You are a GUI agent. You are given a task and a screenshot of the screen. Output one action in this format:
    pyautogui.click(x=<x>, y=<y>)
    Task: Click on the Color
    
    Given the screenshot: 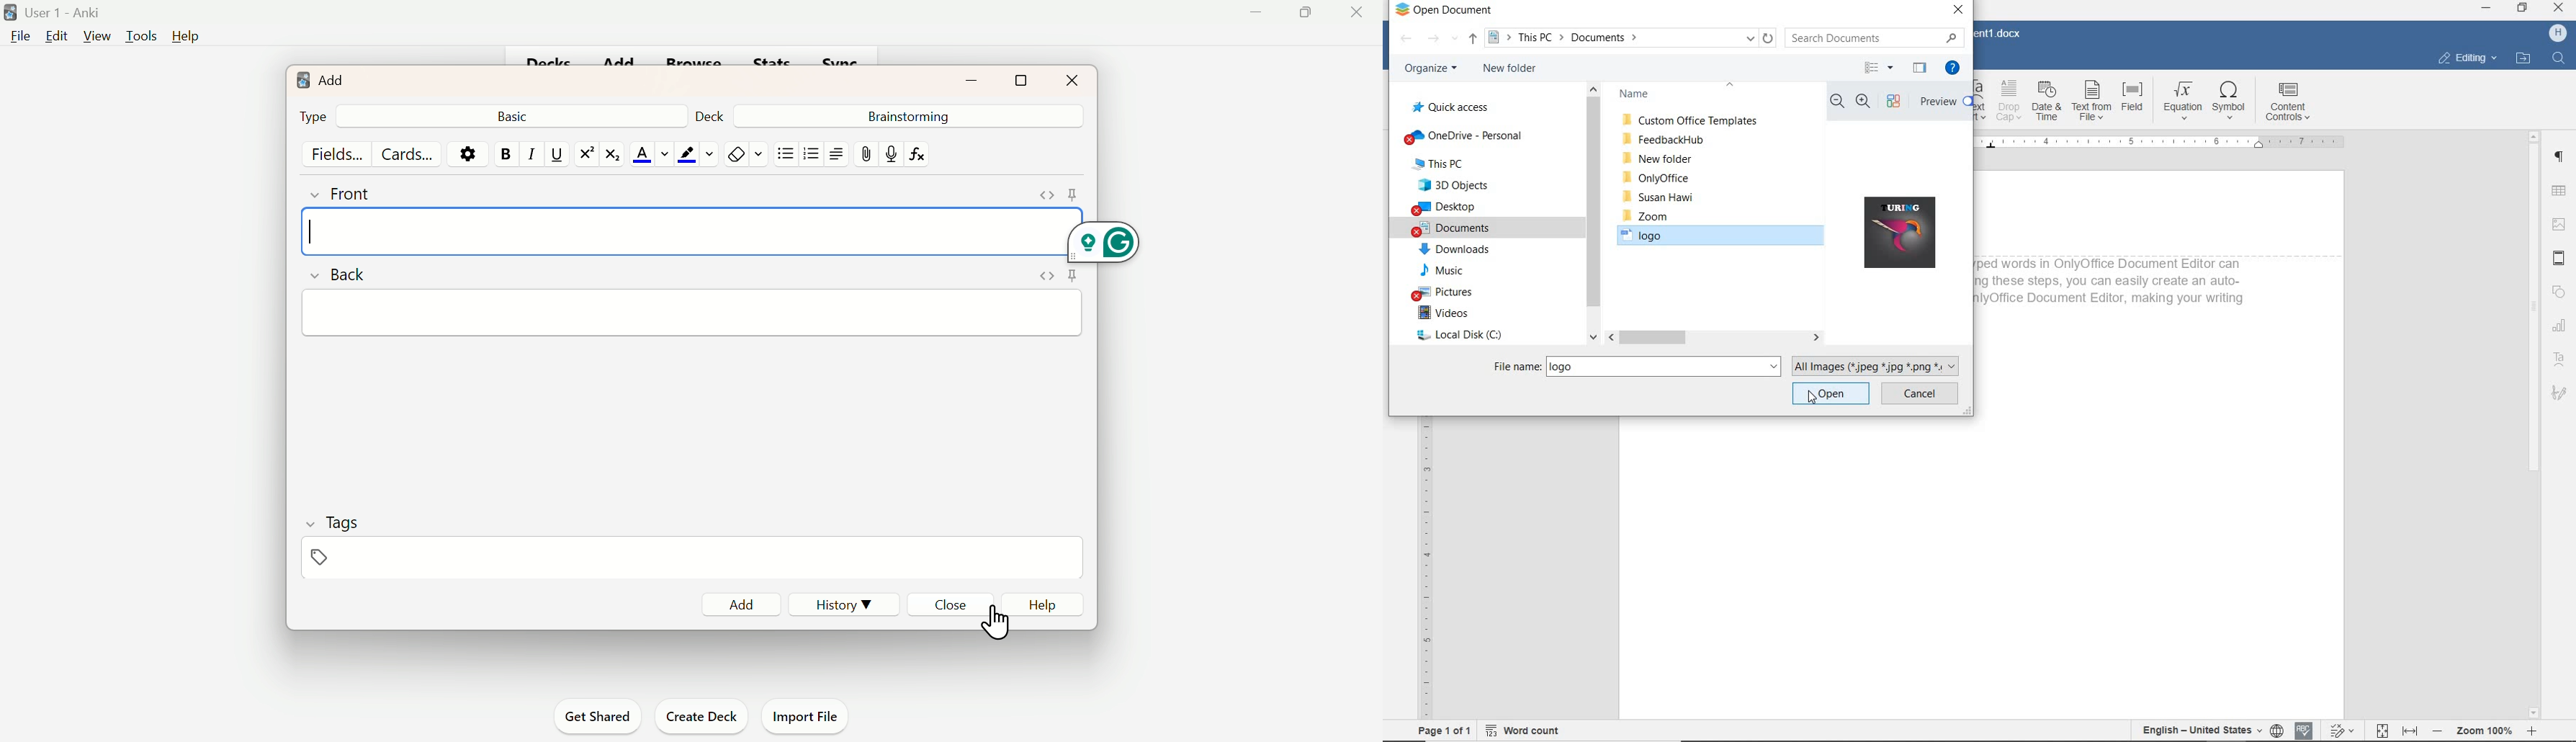 What is the action you would take?
    pyautogui.click(x=696, y=153)
    